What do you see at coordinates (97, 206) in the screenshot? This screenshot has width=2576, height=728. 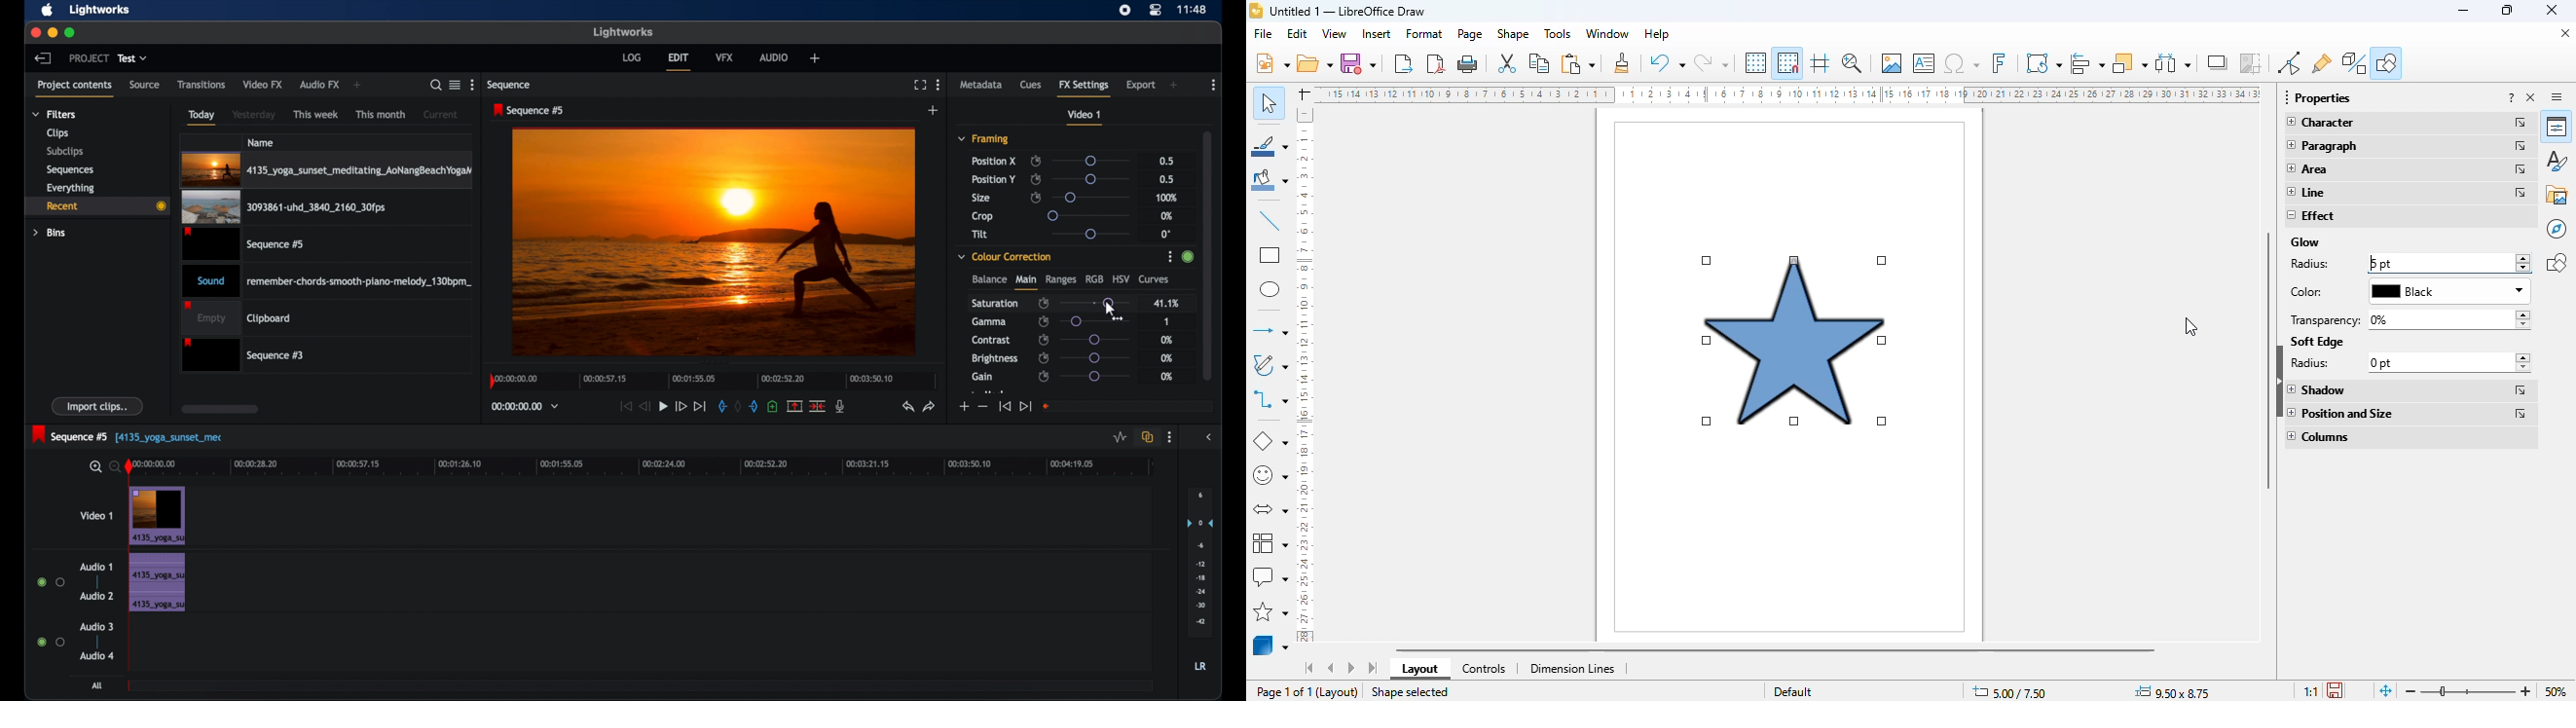 I see `recent` at bounding box center [97, 206].